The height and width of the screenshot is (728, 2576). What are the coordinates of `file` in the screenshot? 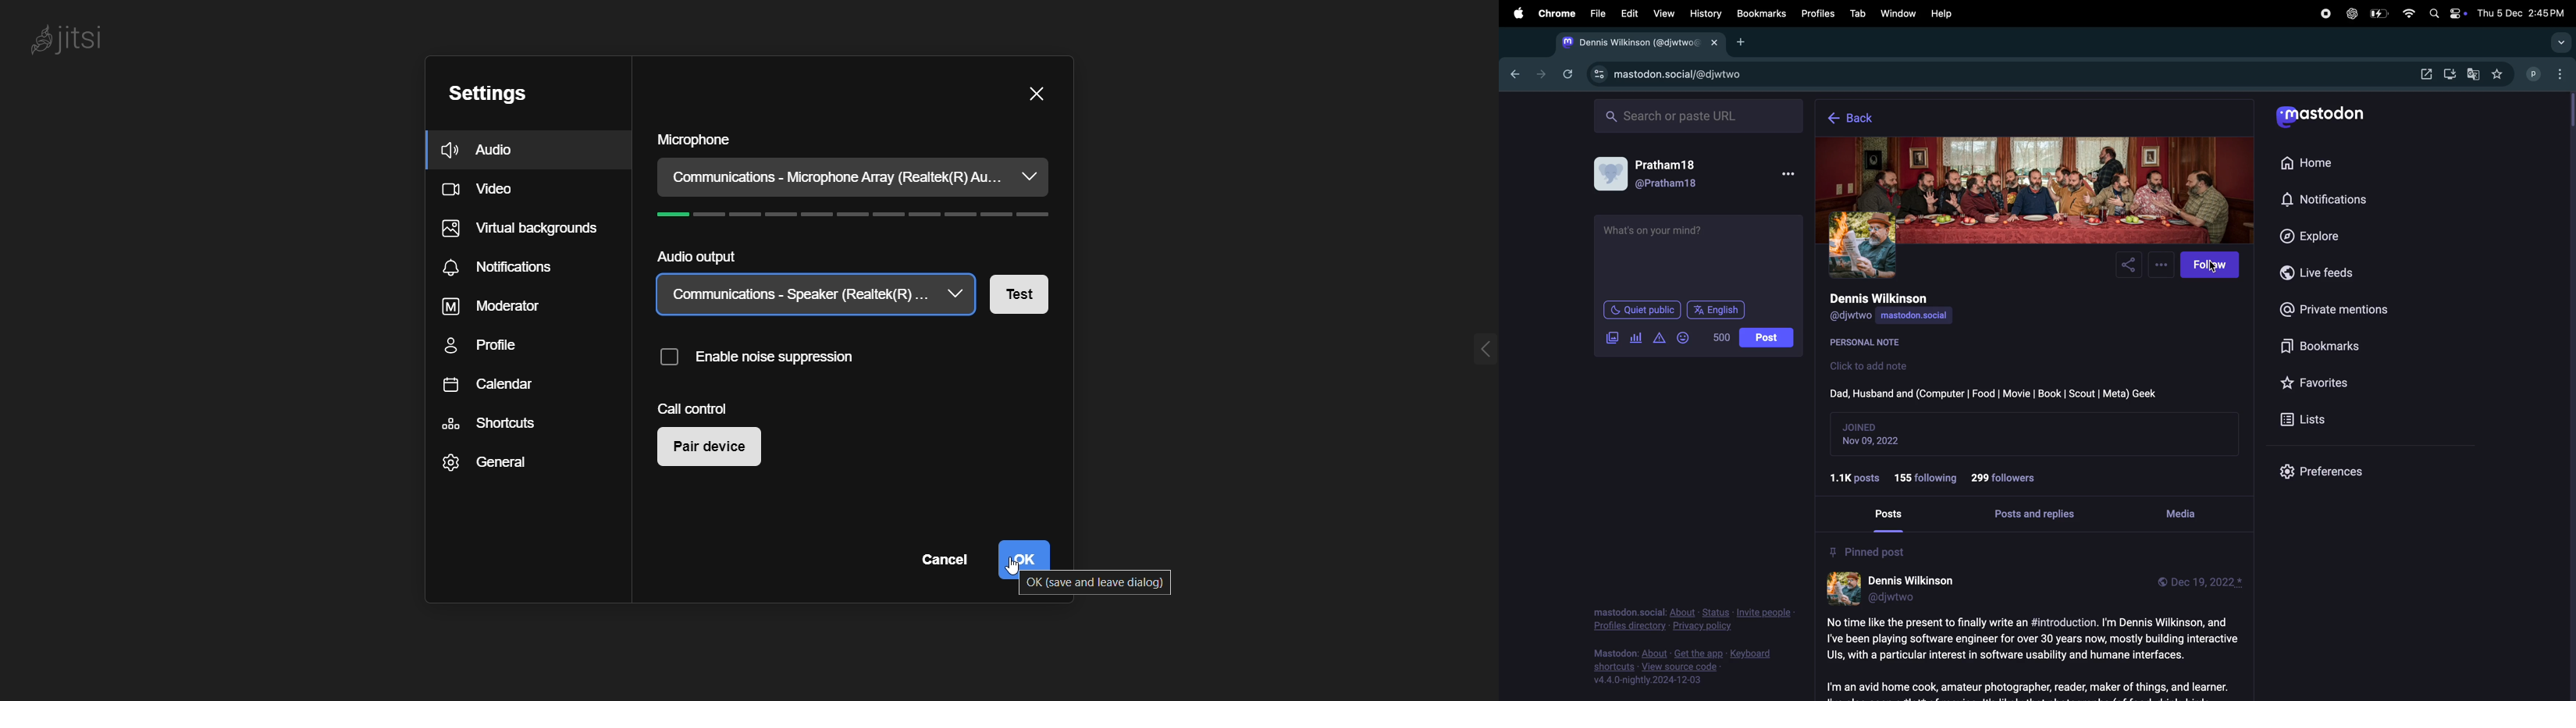 It's located at (1597, 14).